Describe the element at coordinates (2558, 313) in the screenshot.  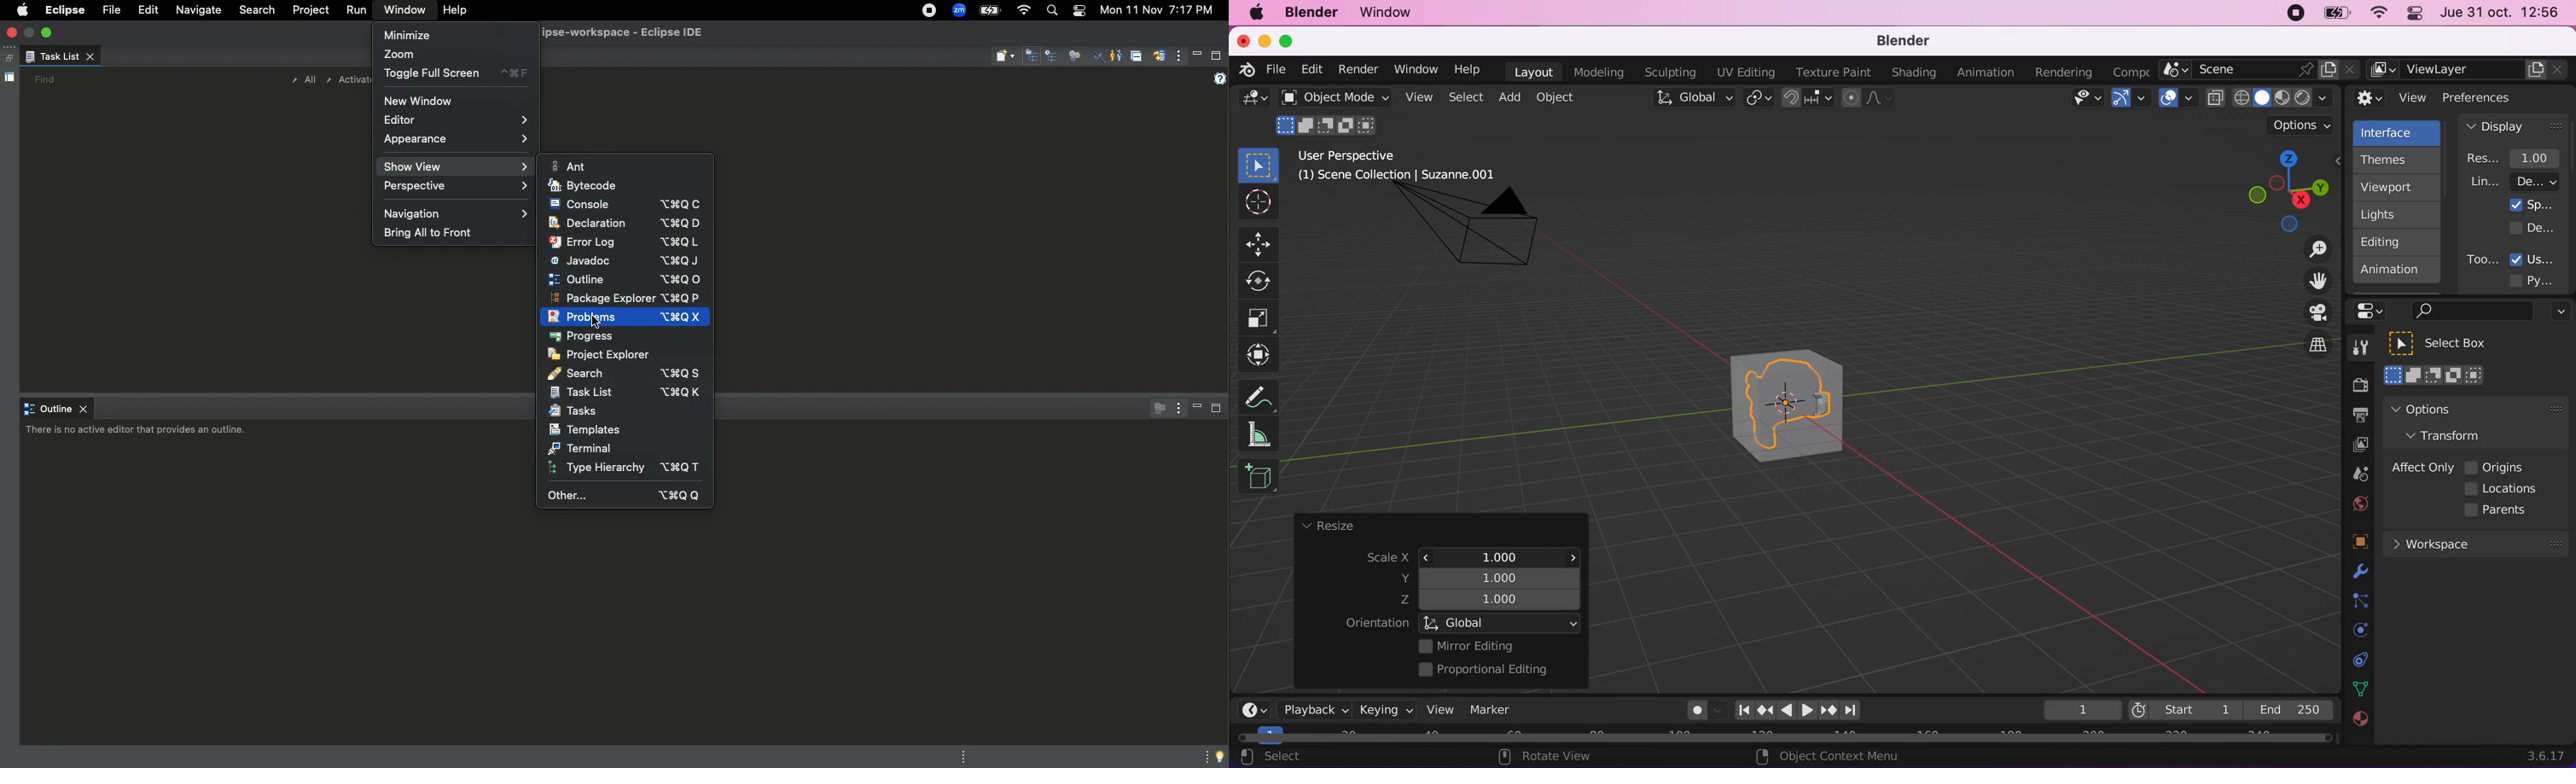
I see `options` at that location.